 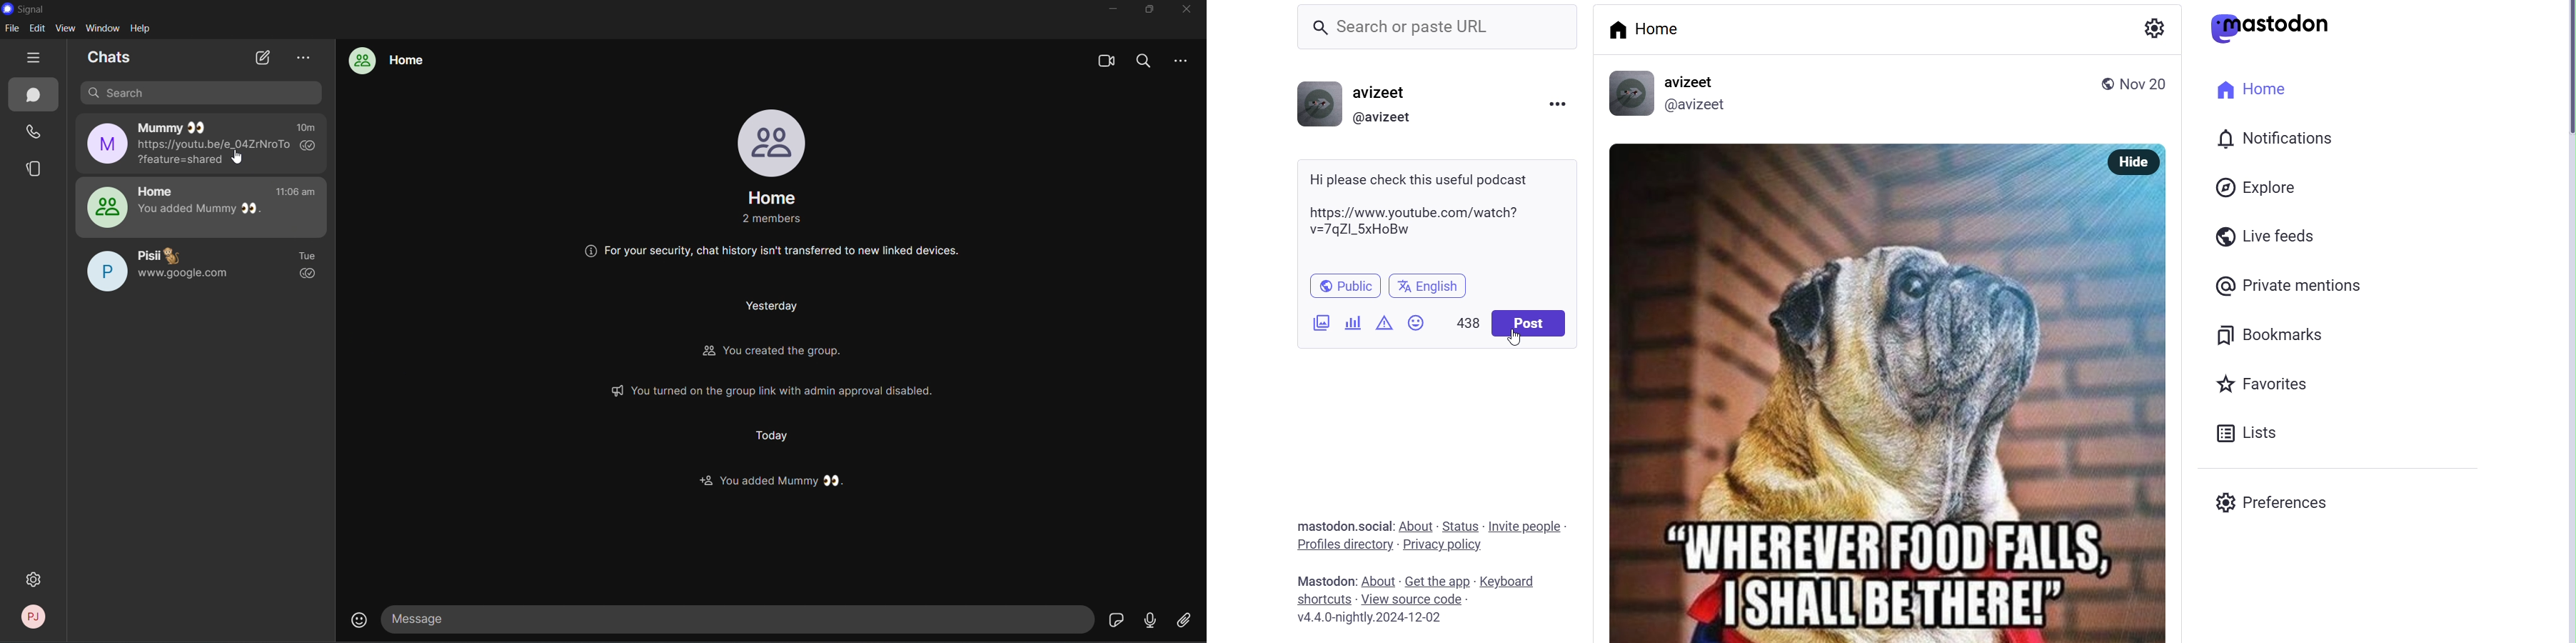 I want to click on get the app, so click(x=1437, y=580).